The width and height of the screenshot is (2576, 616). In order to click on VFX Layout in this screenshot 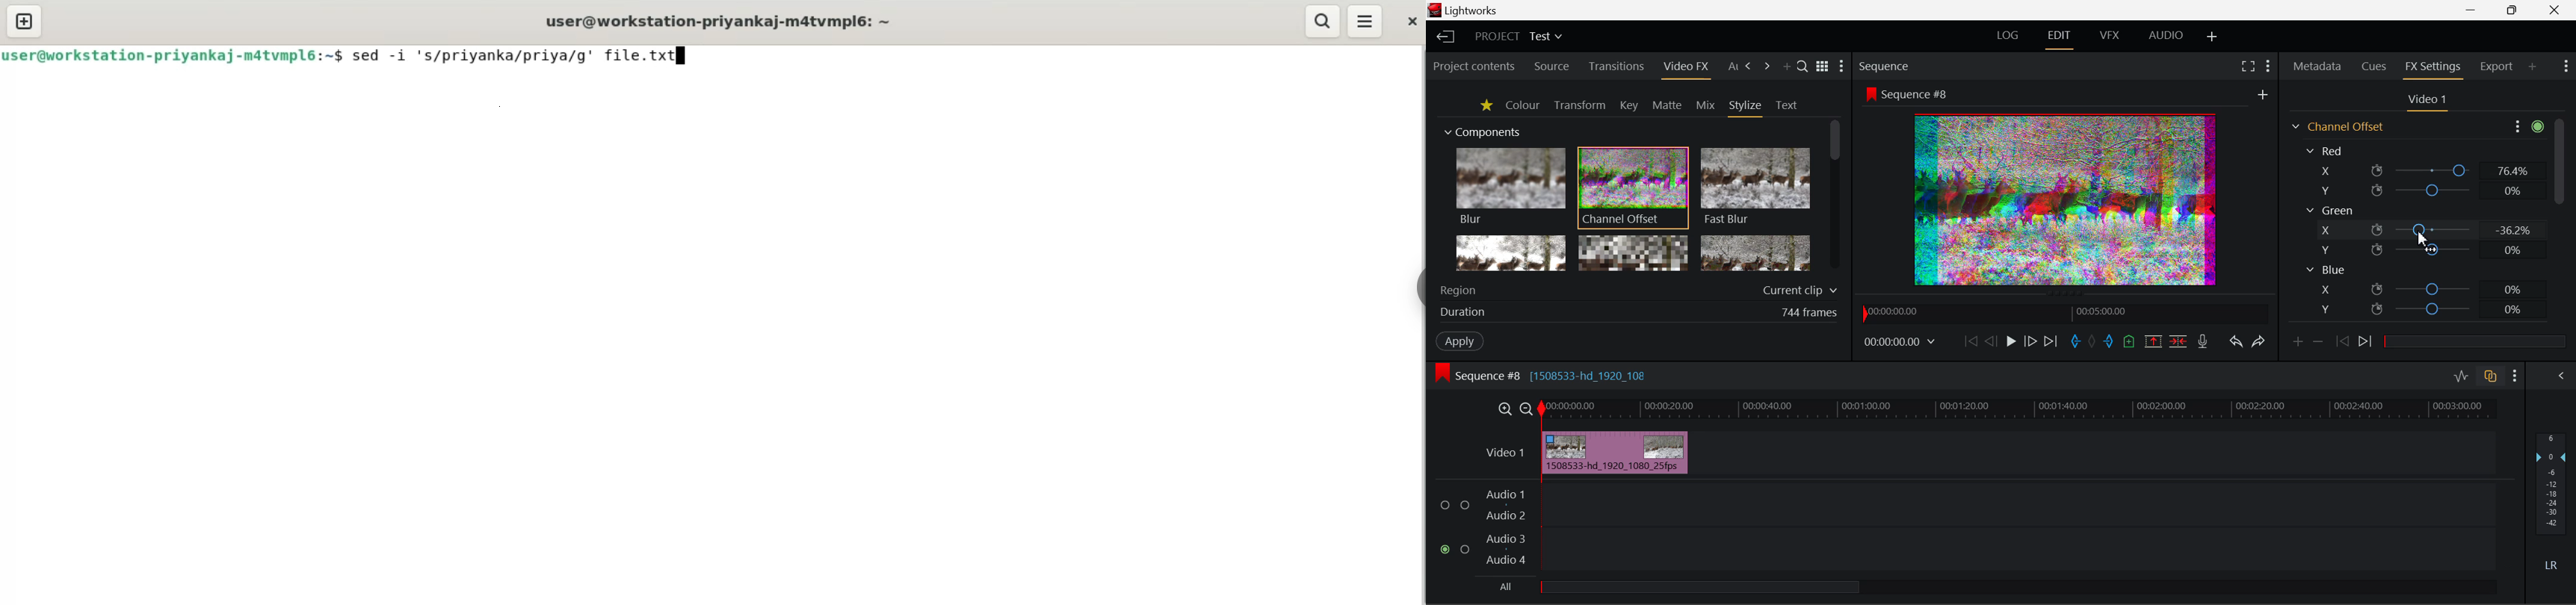, I will do `click(2110, 38)`.